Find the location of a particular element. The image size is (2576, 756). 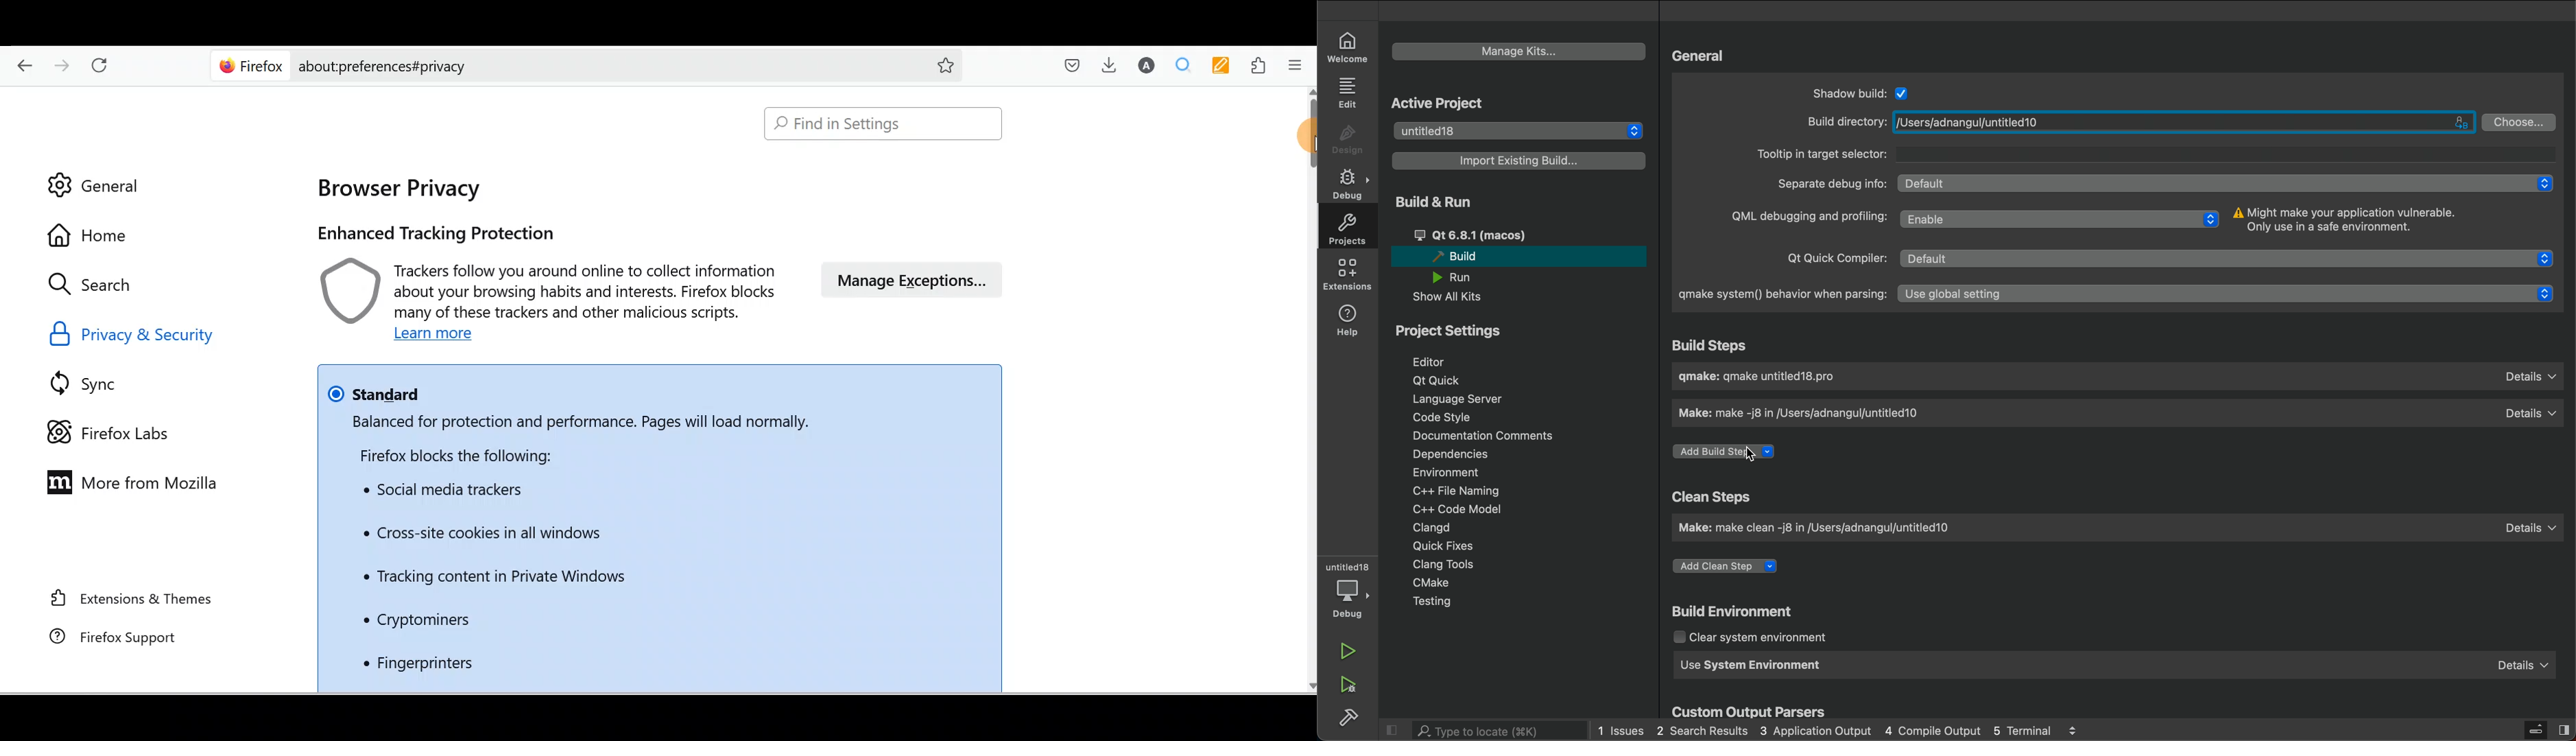

Balanced for protection and performance. Pages will load normally. is located at coordinates (572, 423).